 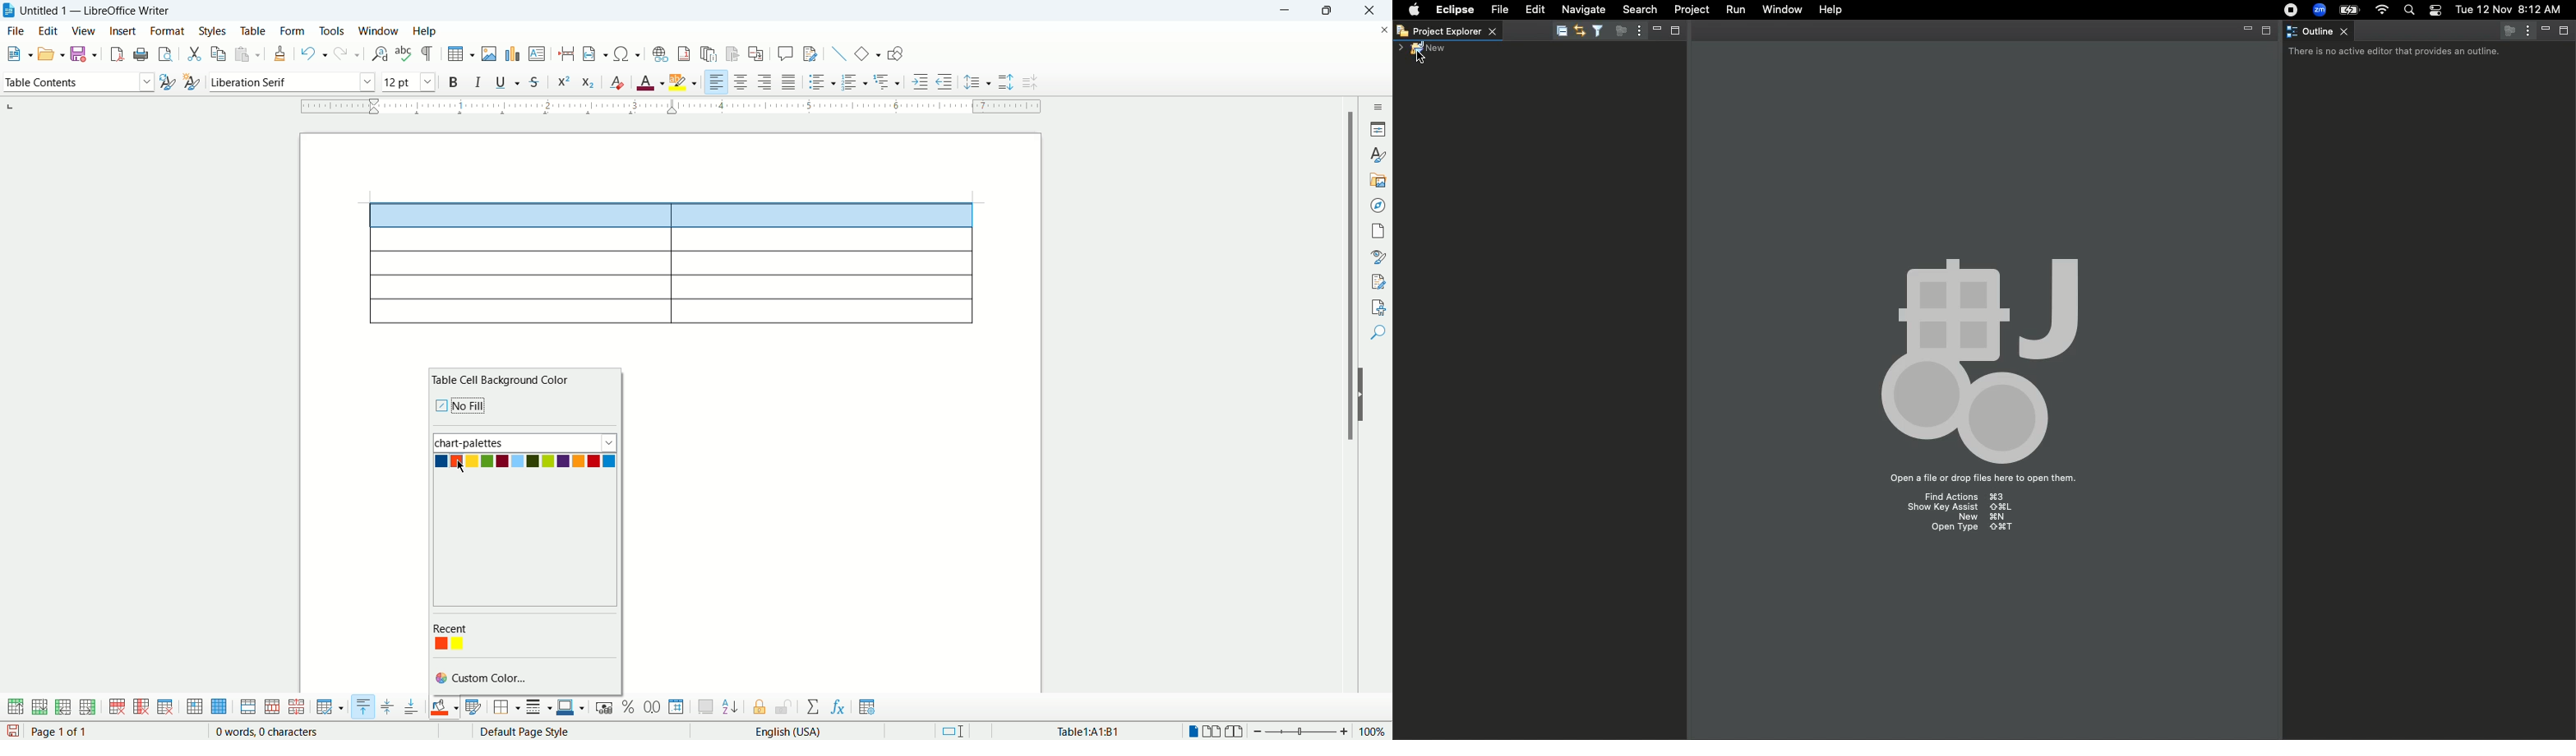 What do you see at coordinates (451, 644) in the screenshot?
I see `recent colors` at bounding box center [451, 644].